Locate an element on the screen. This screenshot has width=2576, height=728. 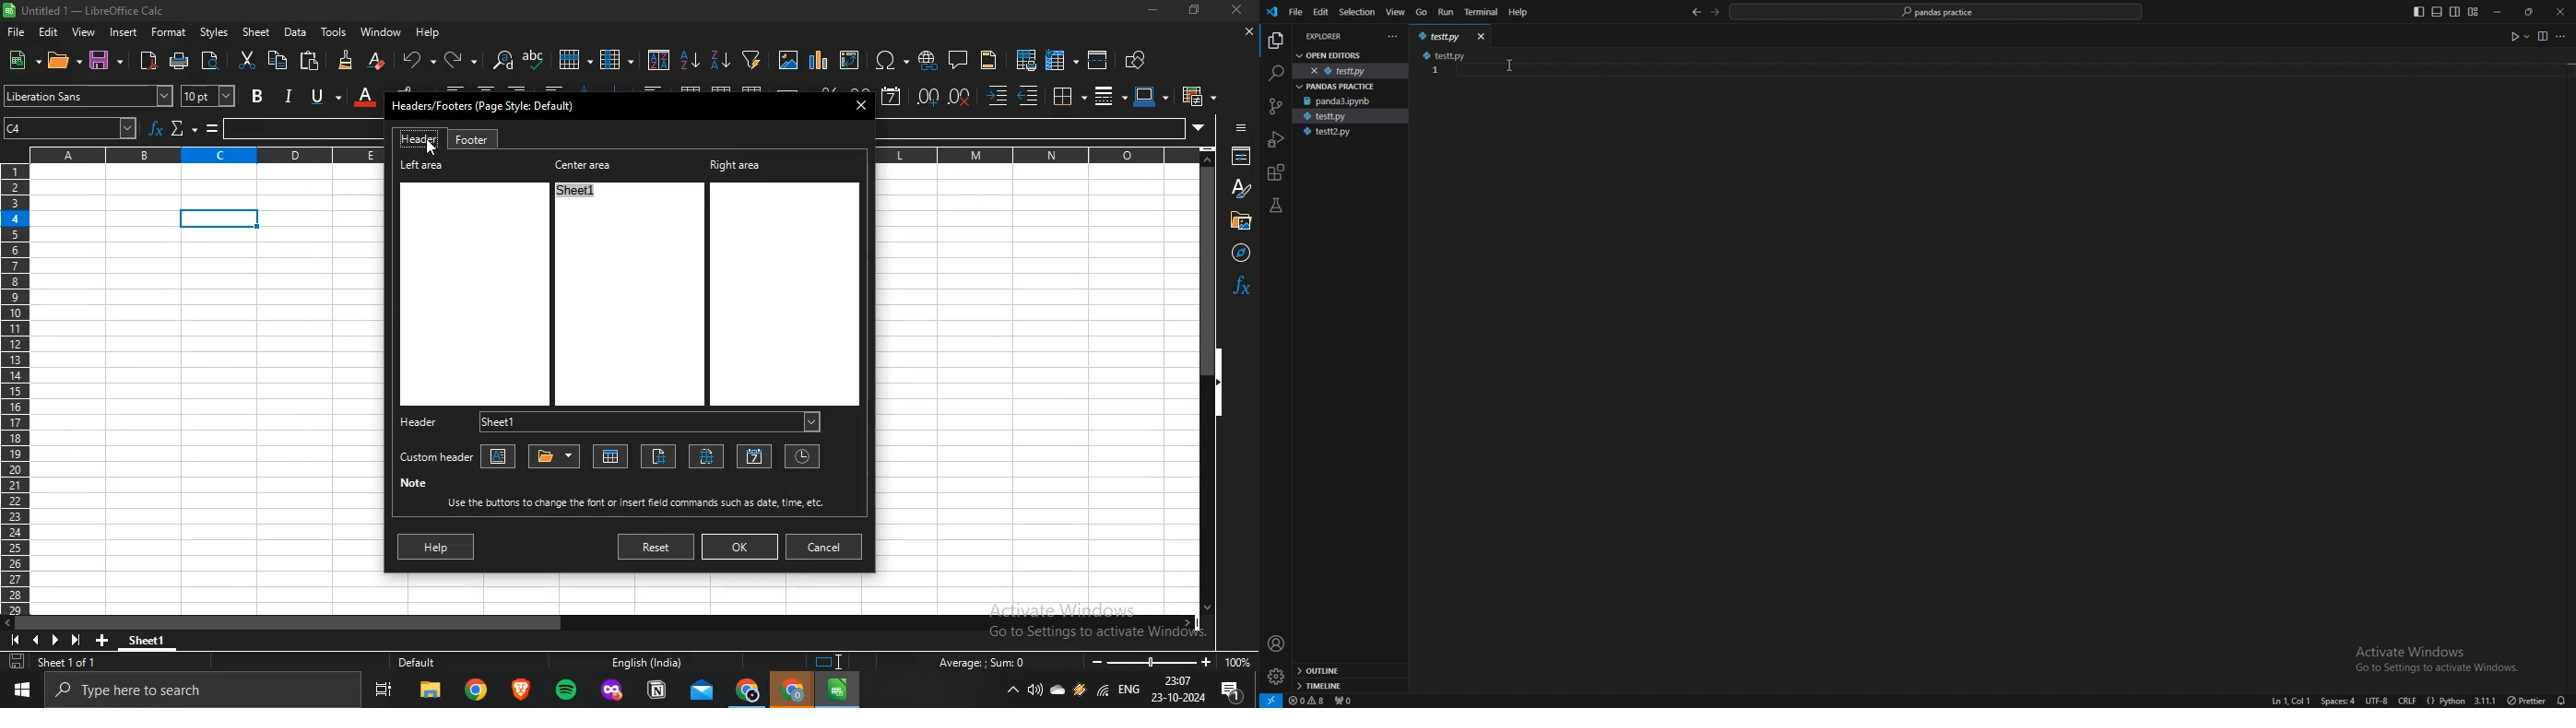
icon is located at coordinates (1241, 124).